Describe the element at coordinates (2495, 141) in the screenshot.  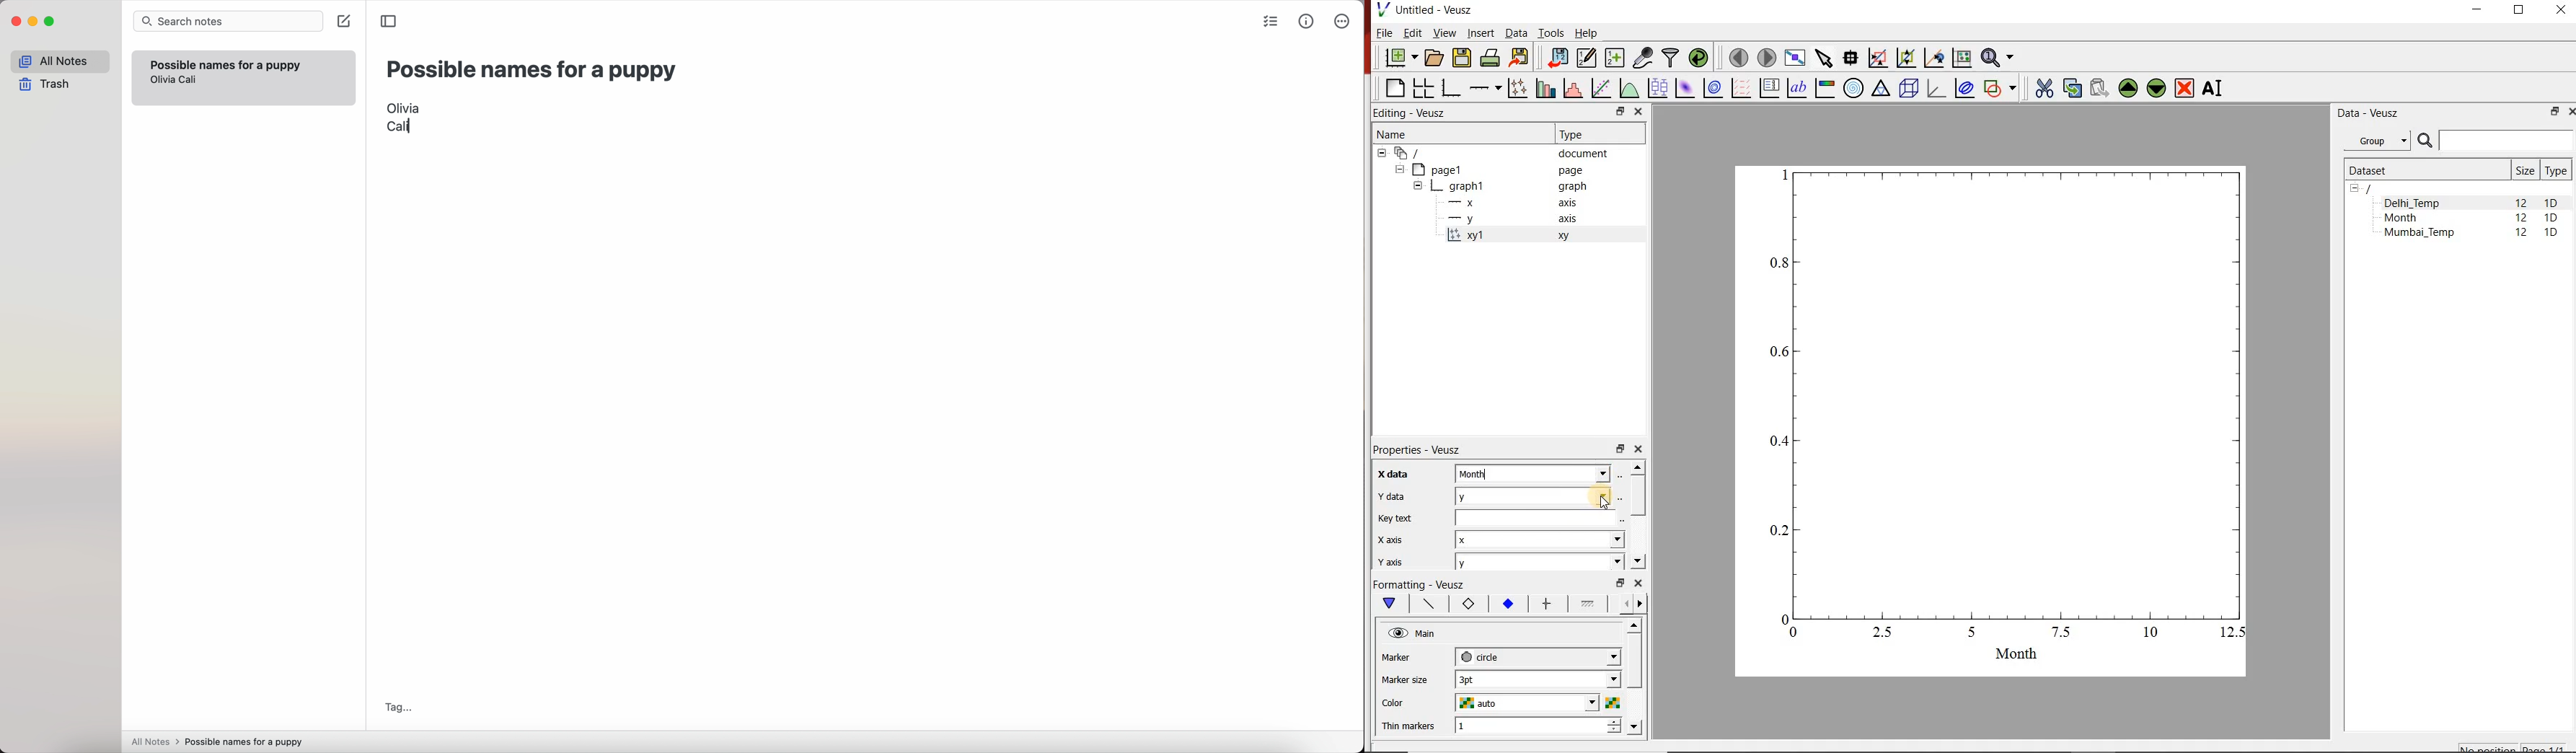
I see `SEARCH DATASETS` at that location.